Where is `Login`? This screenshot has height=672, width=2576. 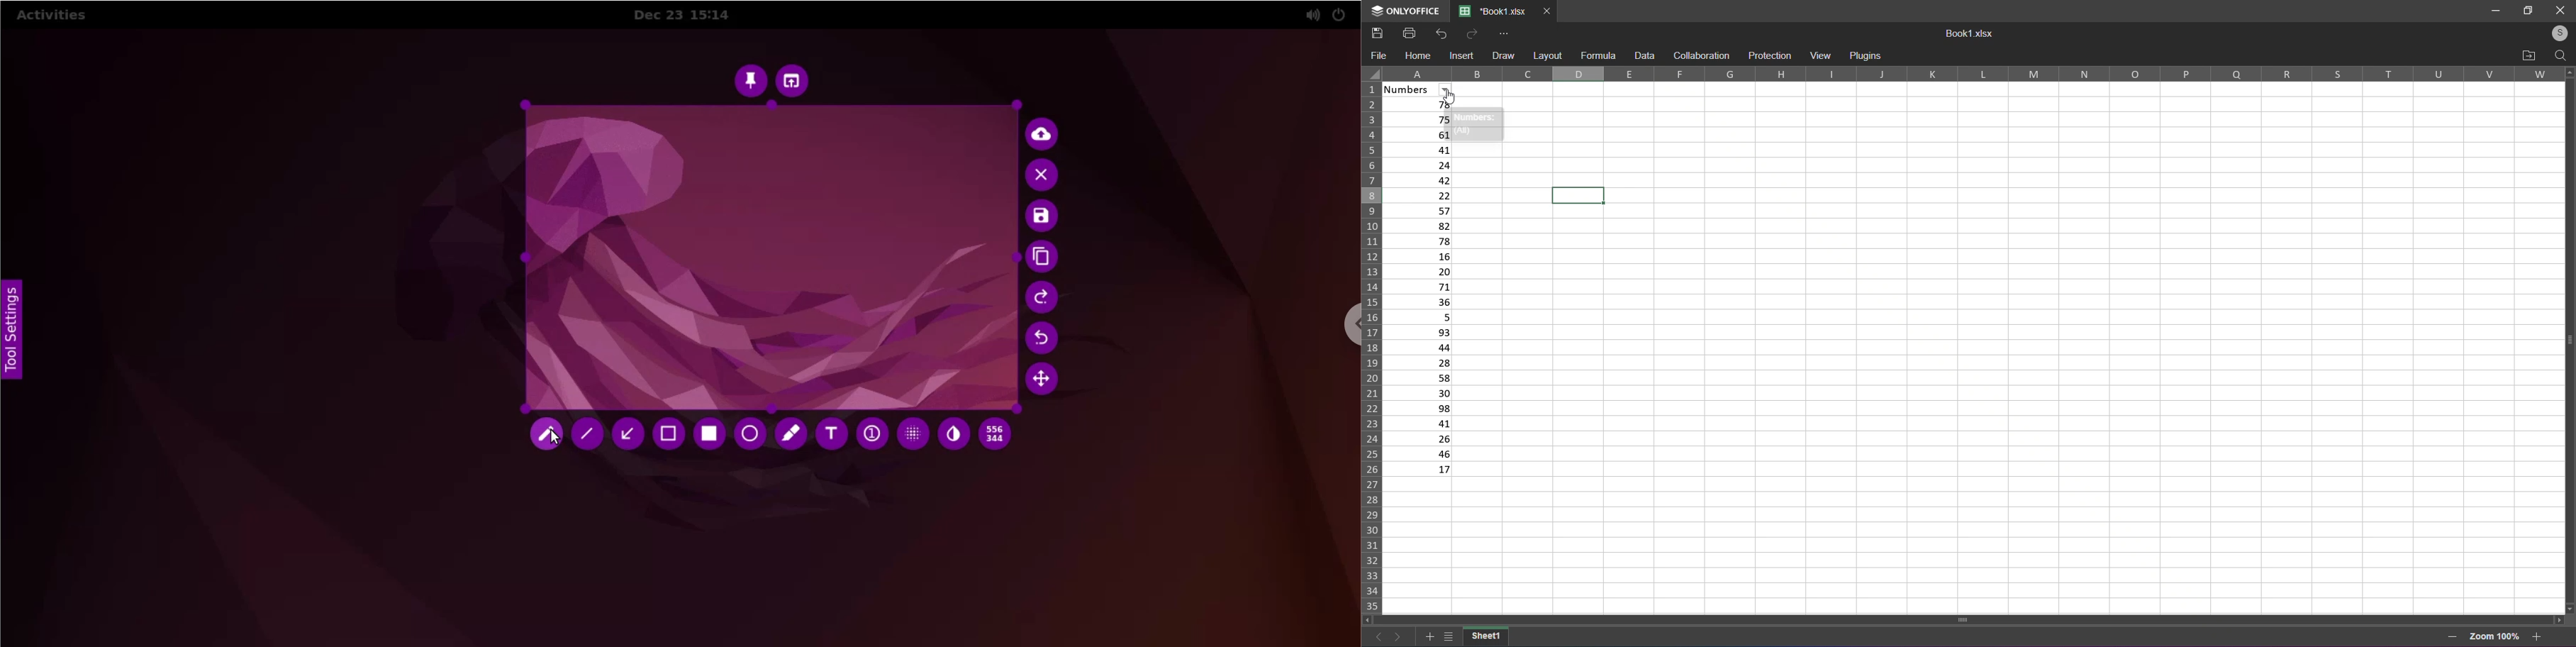
Login is located at coordinates (2555, 34).